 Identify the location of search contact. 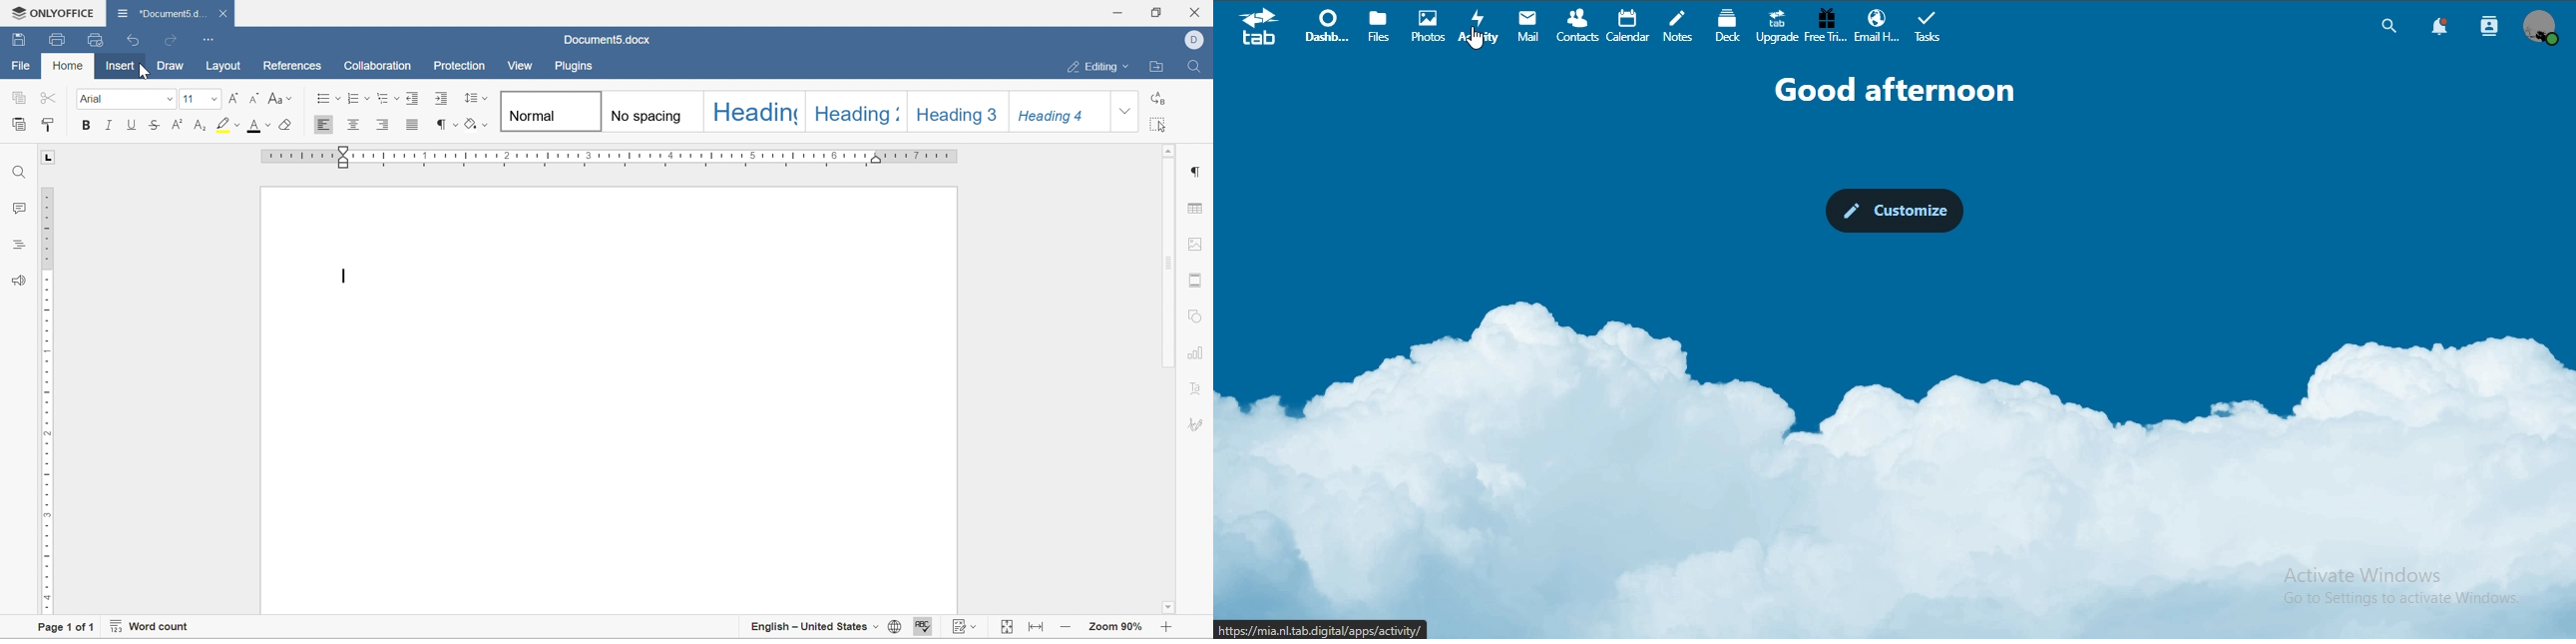
(2485, 27).